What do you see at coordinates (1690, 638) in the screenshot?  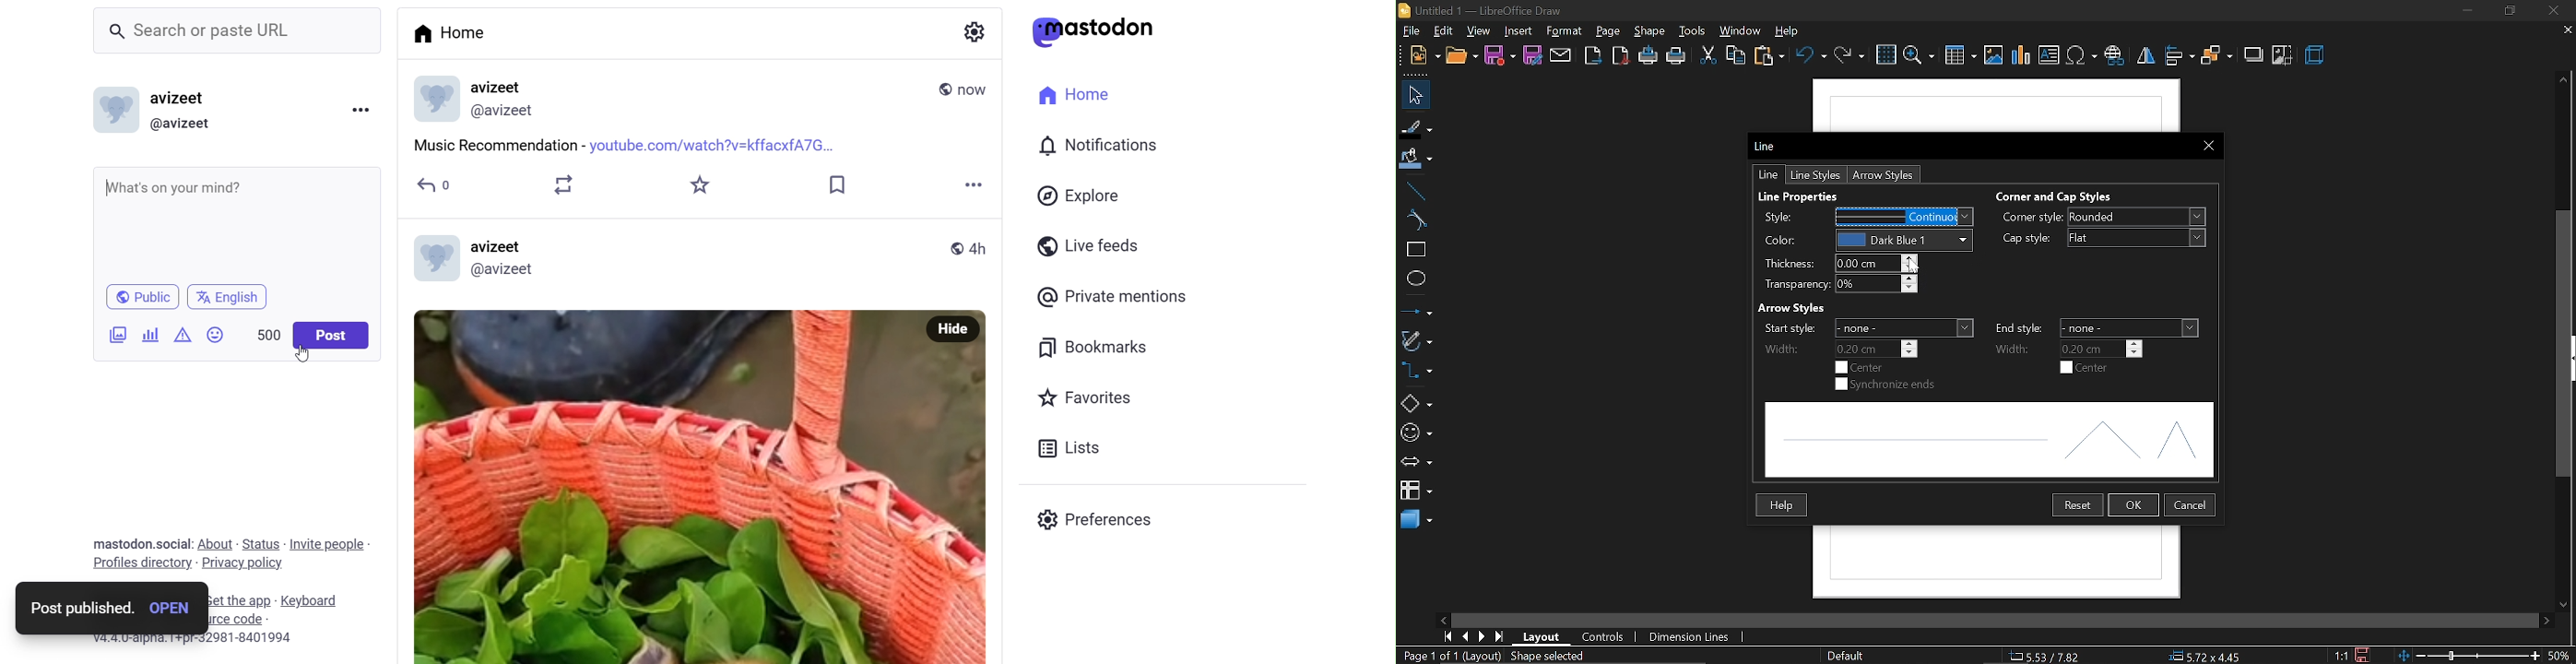 I see `dimension lines` at bounding box center [1690, 638].